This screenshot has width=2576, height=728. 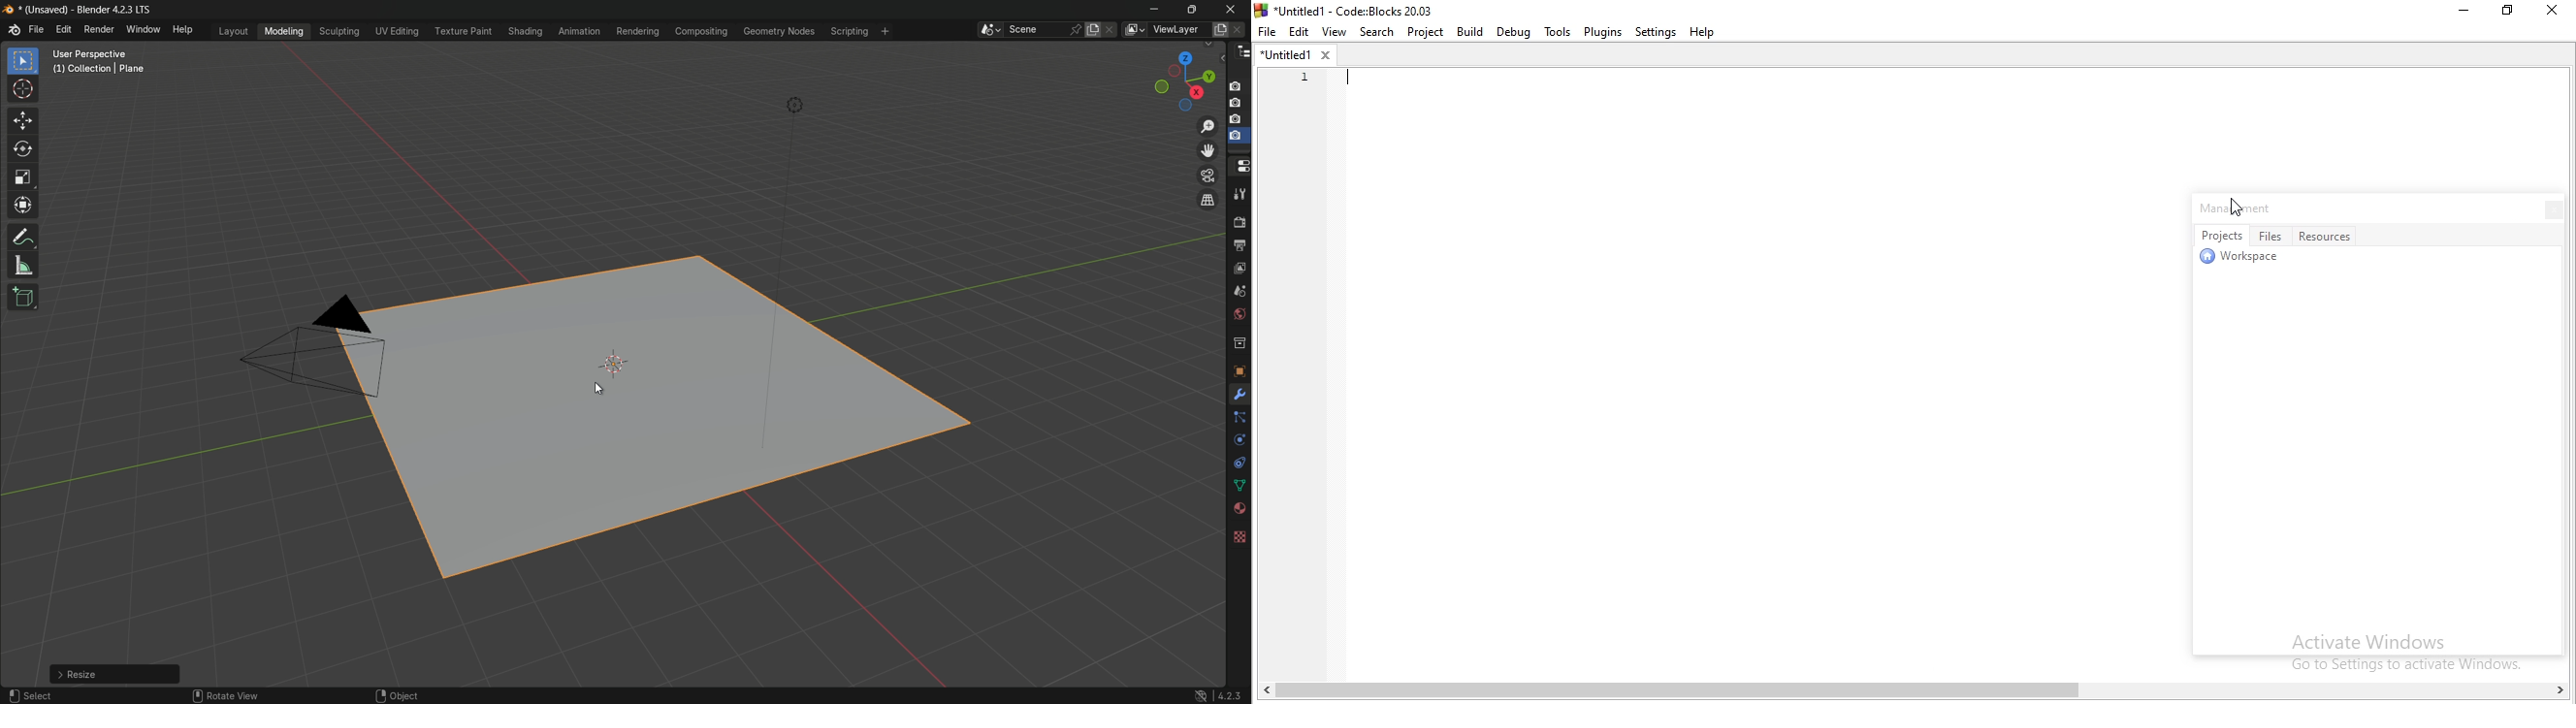 I want to click on cursor onManagement, so click(x=2238, y=208).